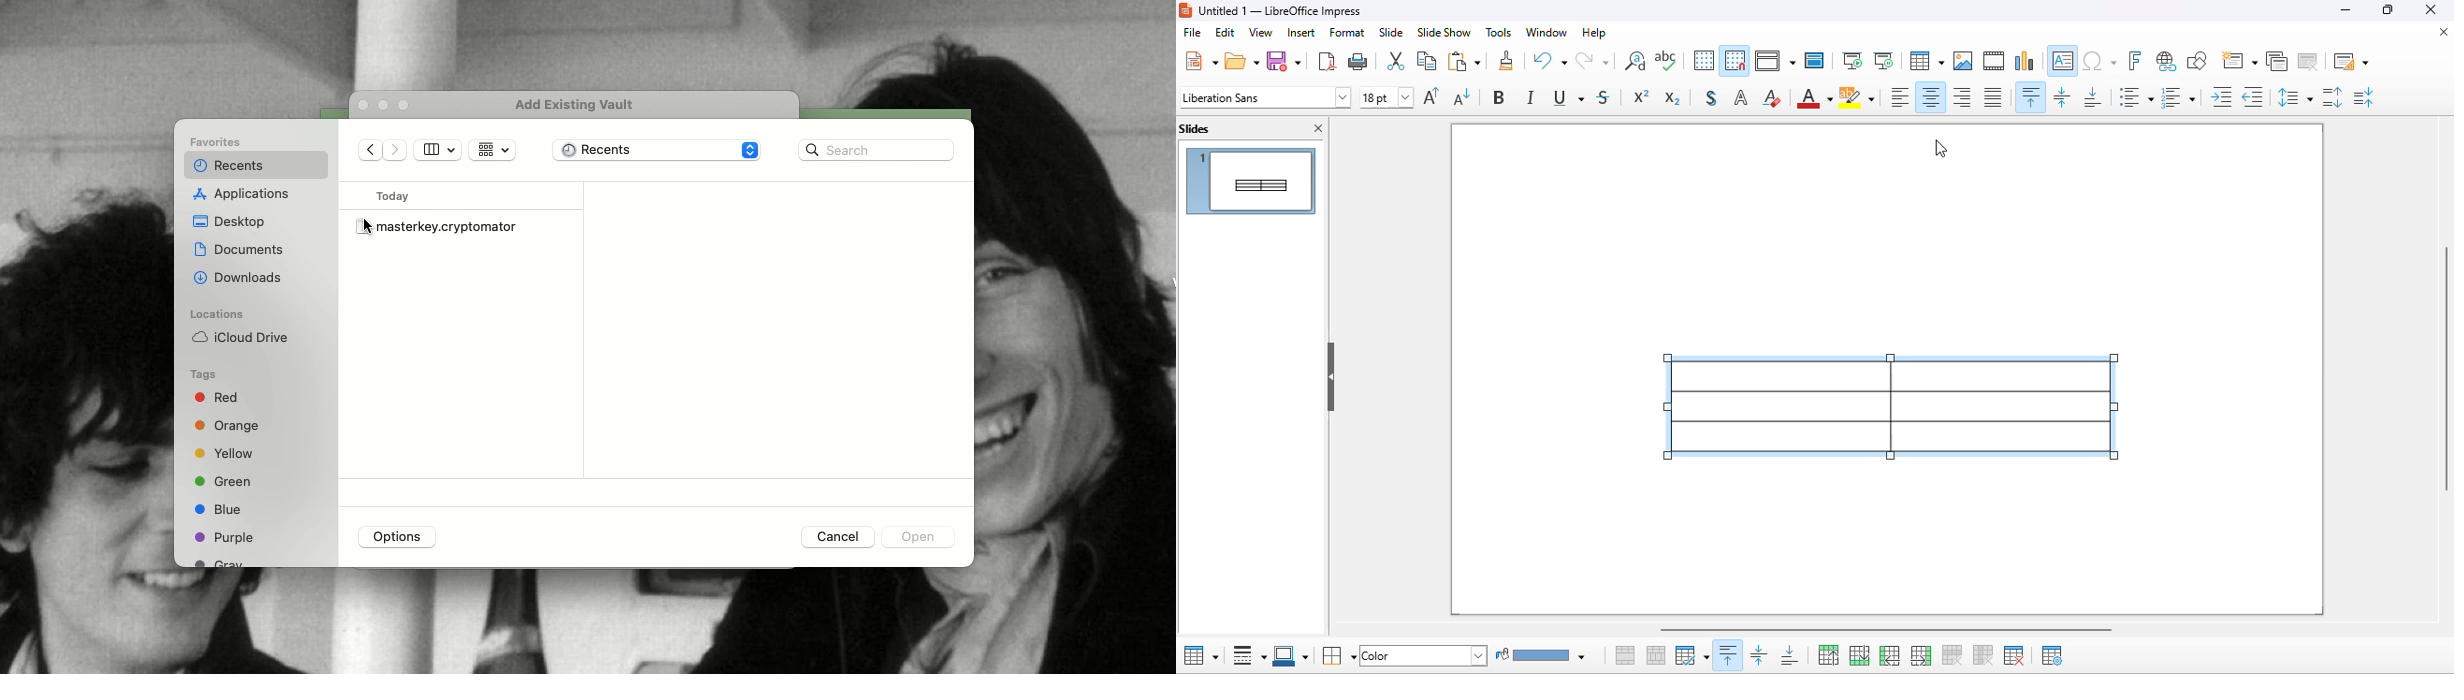 The height and width of the screenshot is (700, 2464). What do you see at coordinates (1943, 148) in the screenshot?
I see `cursor` at bounding box center [1943, 148].